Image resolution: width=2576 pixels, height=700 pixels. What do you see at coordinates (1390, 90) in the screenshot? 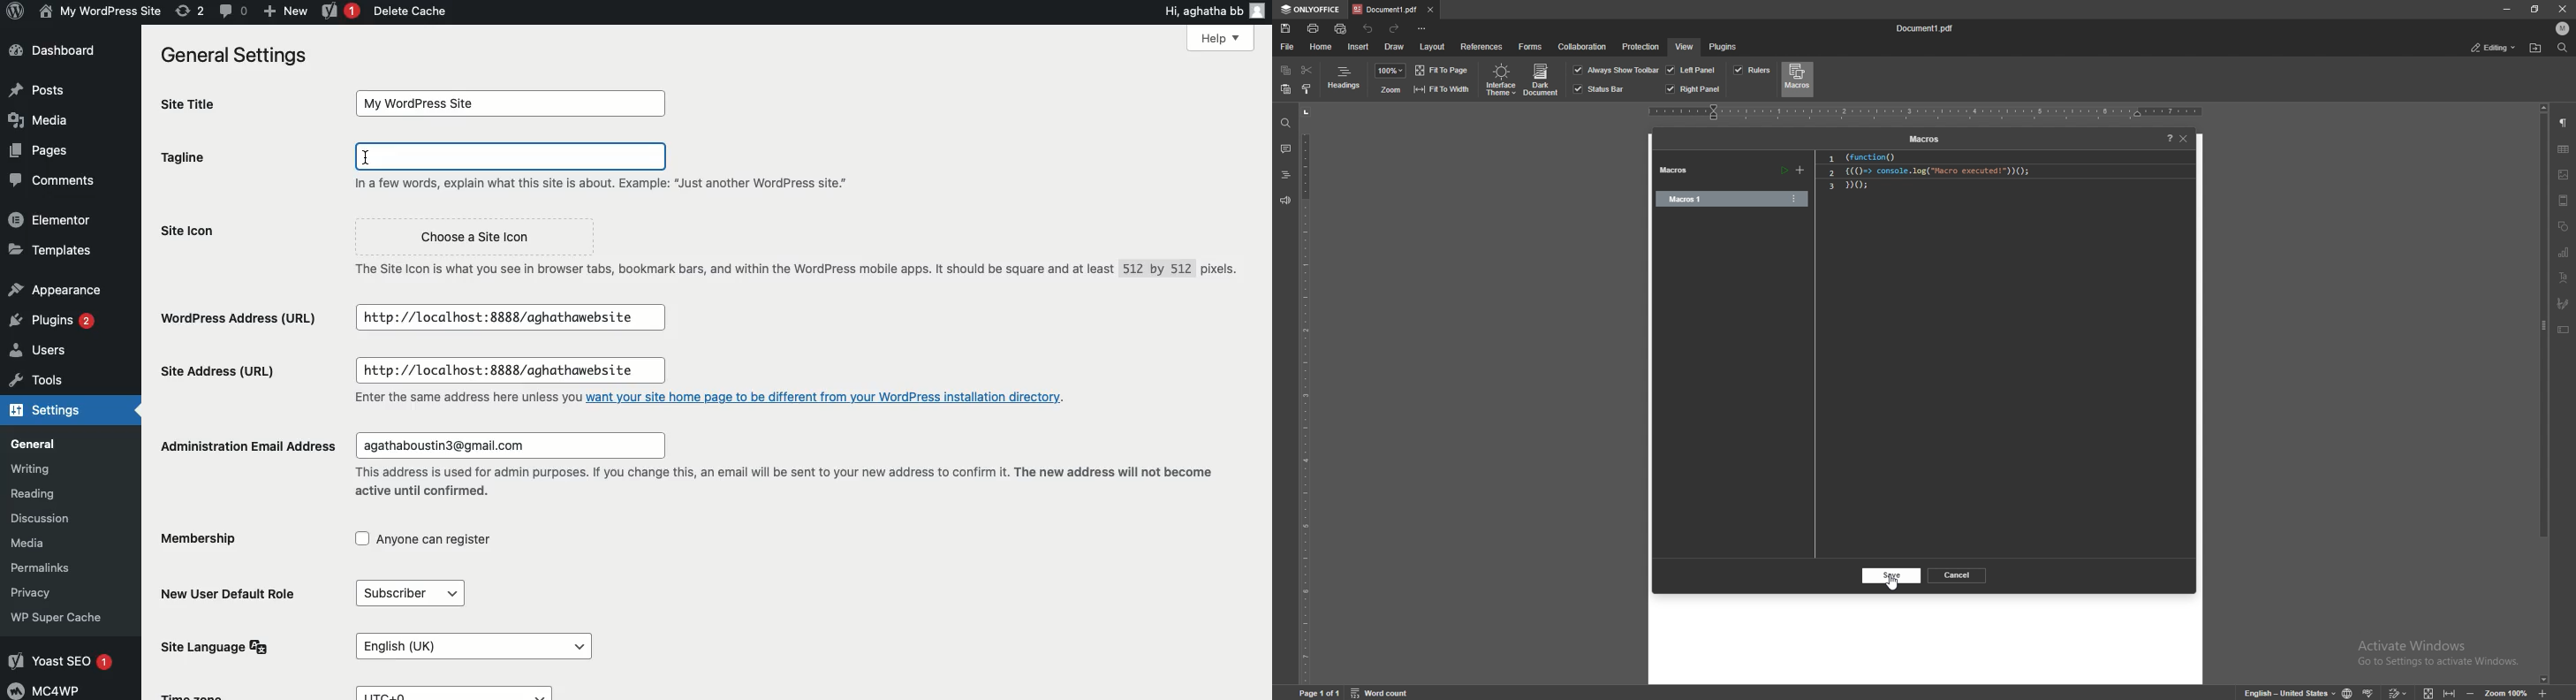
I see `zoom` at bounding box center [1390, 90].